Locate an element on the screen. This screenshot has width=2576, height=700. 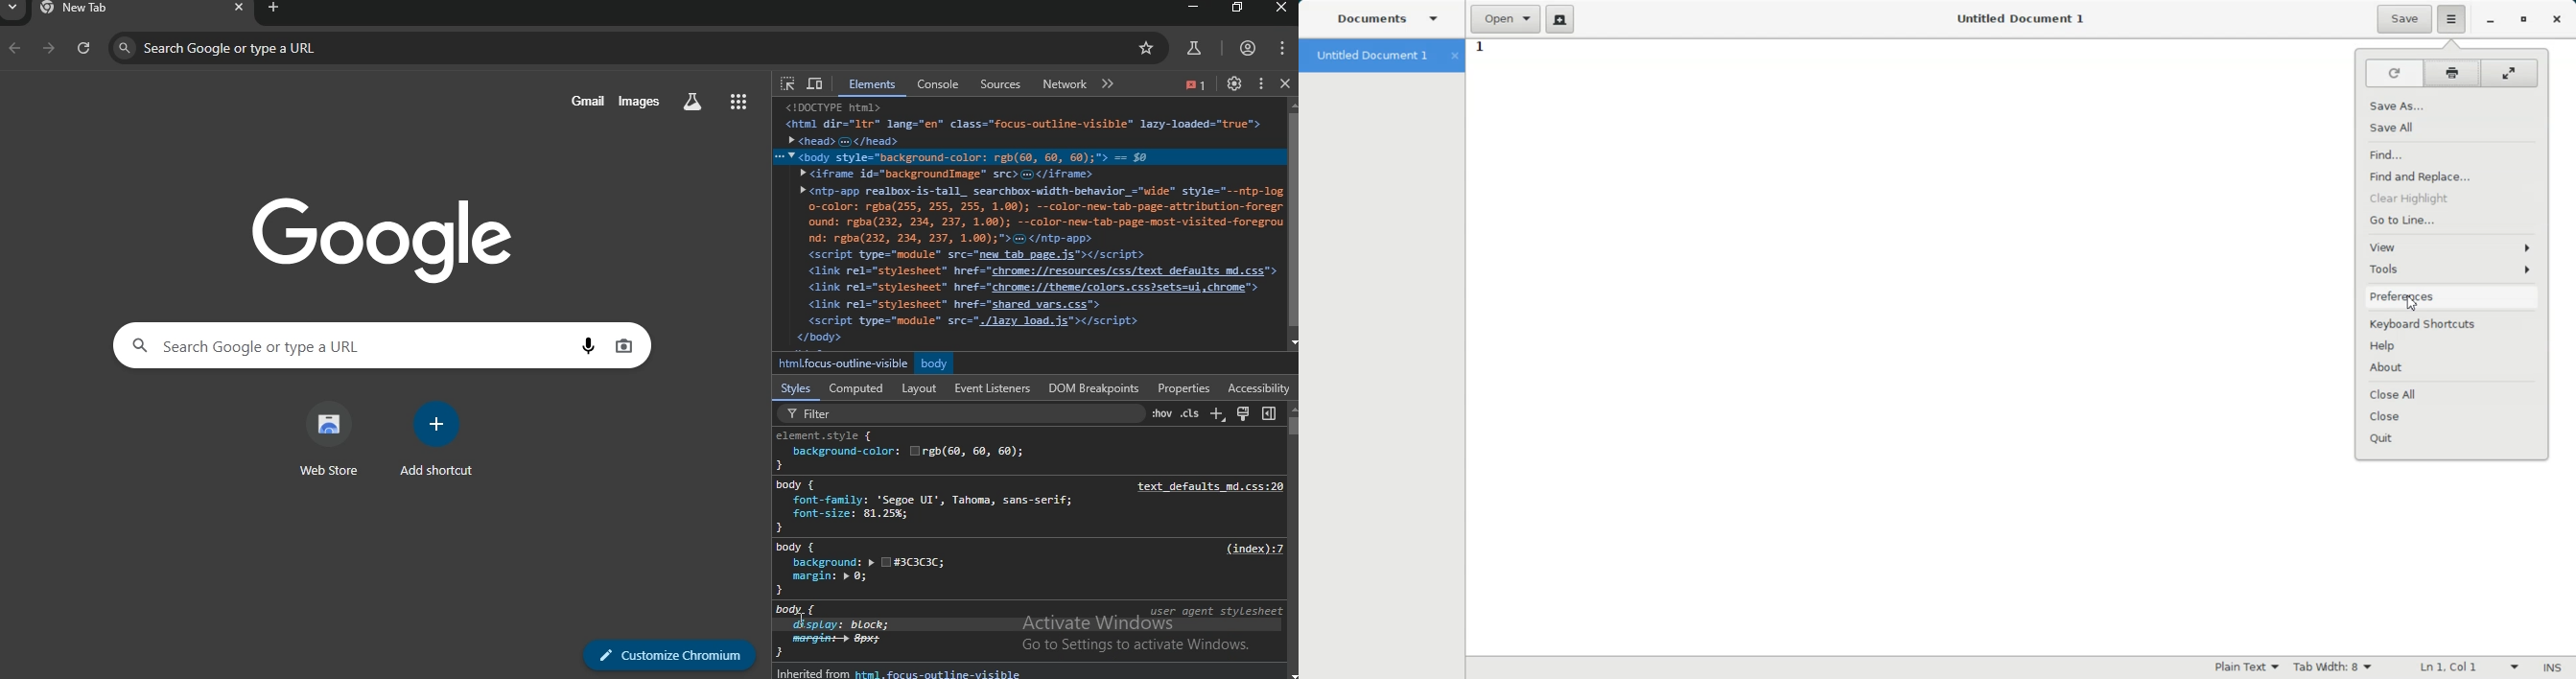
Go to Line is located at coordinates (2452, 220).